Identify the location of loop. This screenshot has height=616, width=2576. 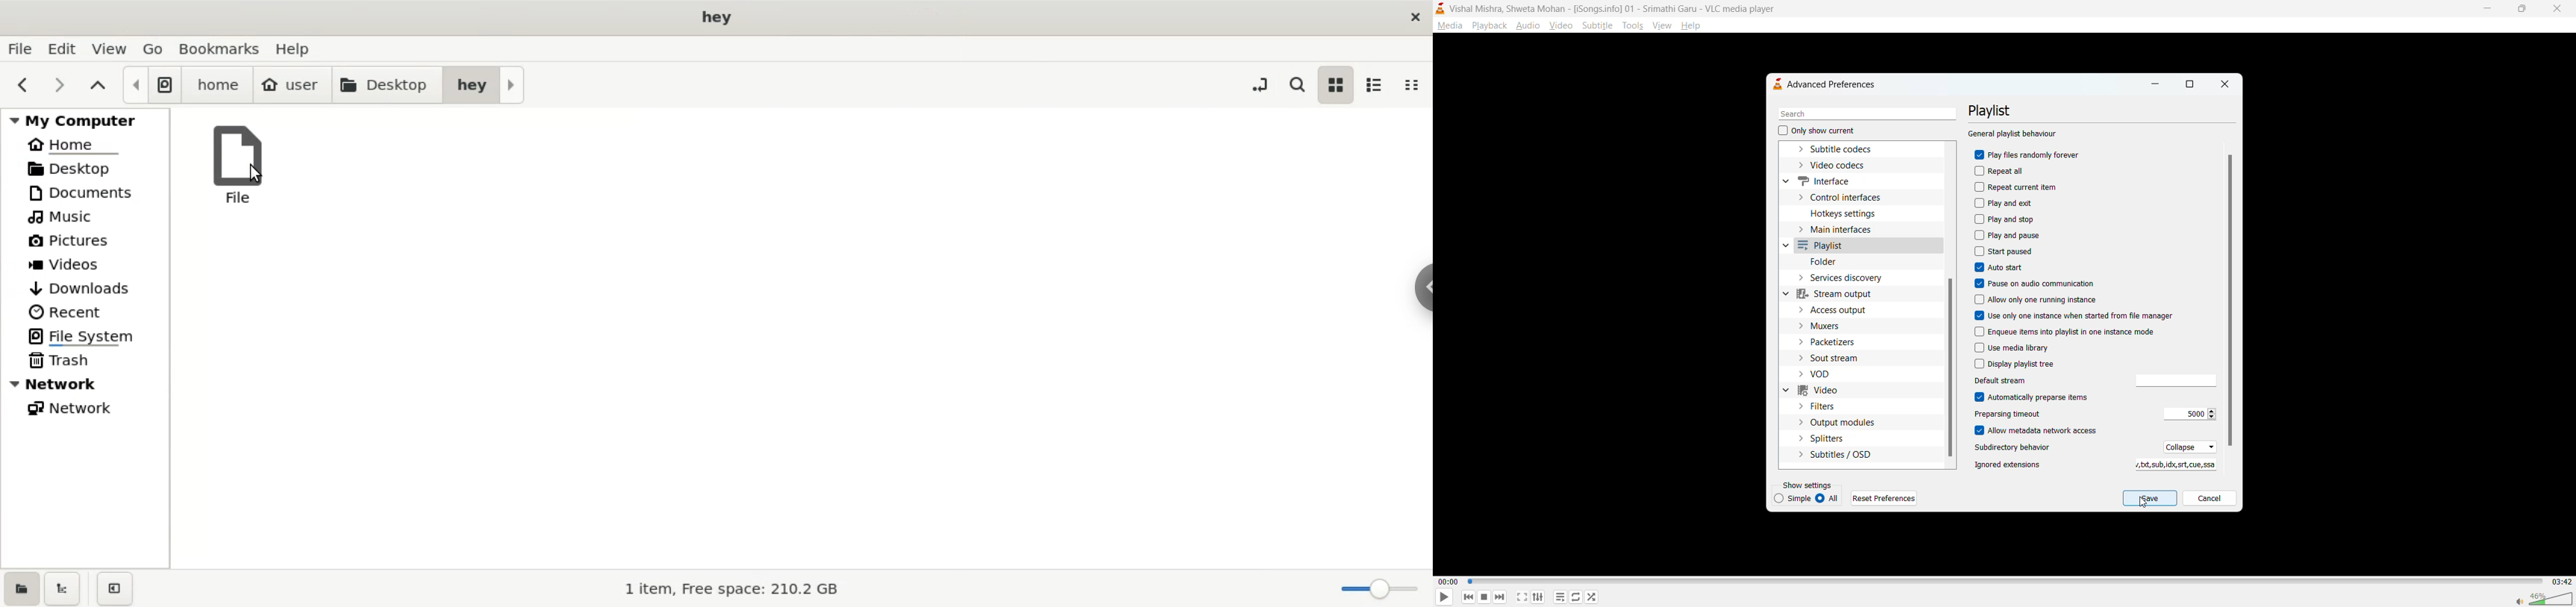
(1574, 596).